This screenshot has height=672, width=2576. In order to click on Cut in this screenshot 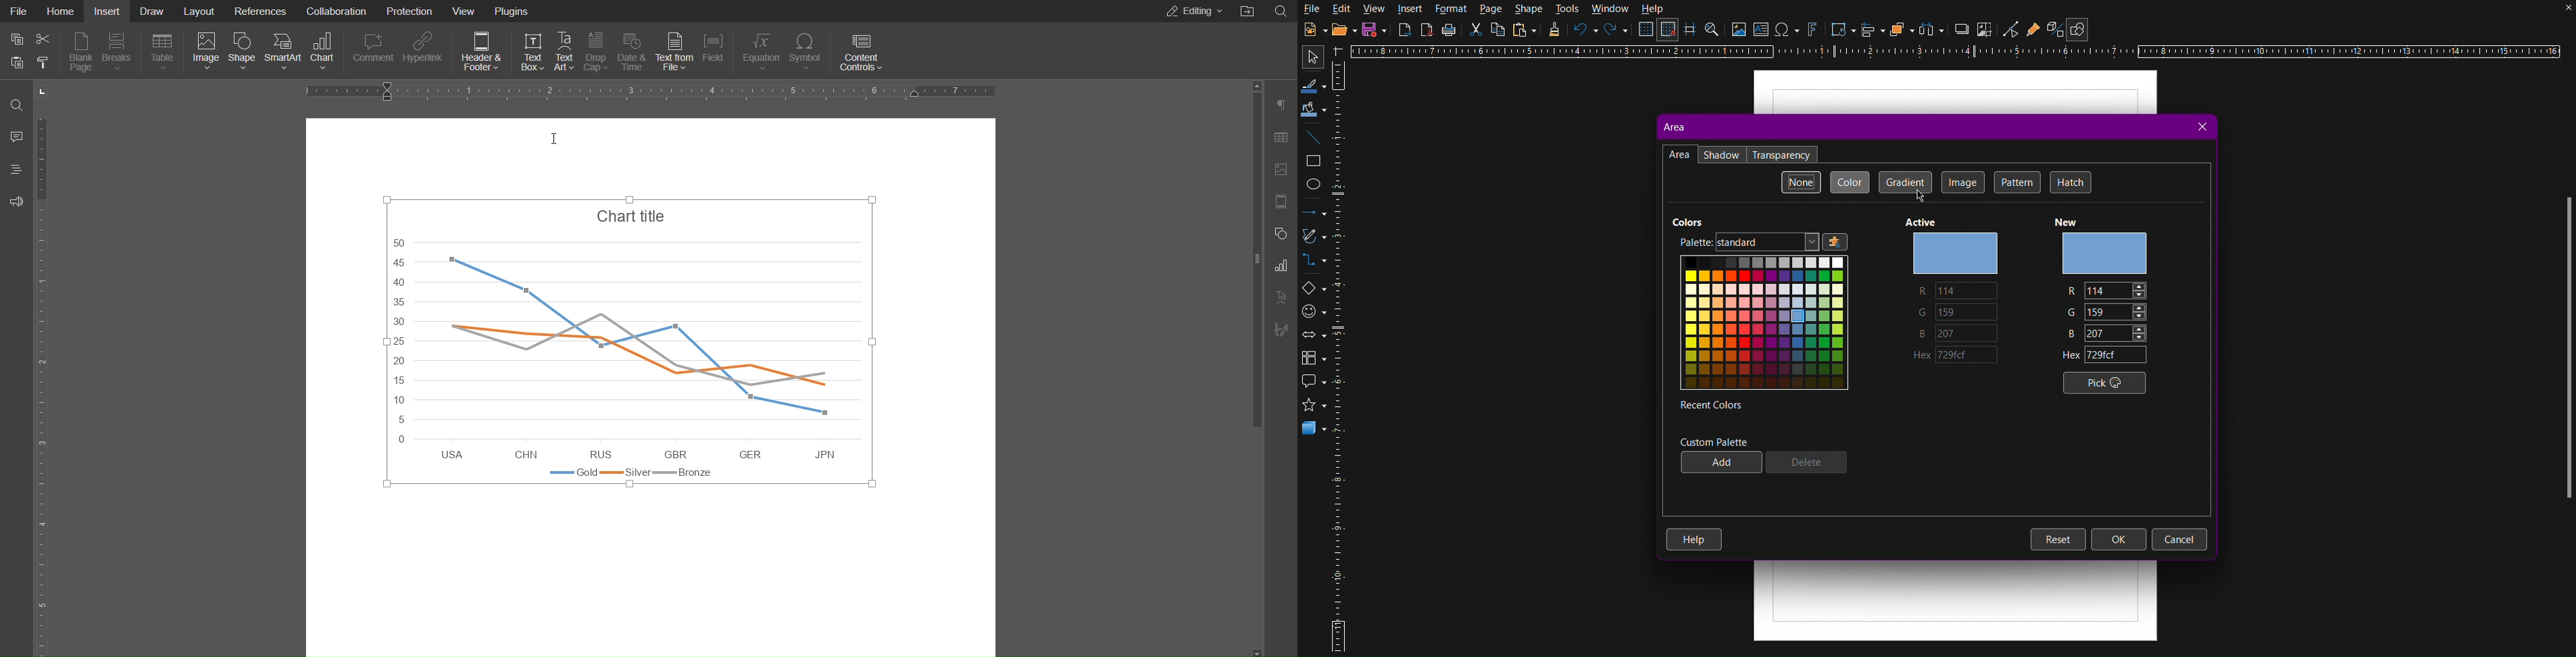, I will do `click(1477, 33)`.